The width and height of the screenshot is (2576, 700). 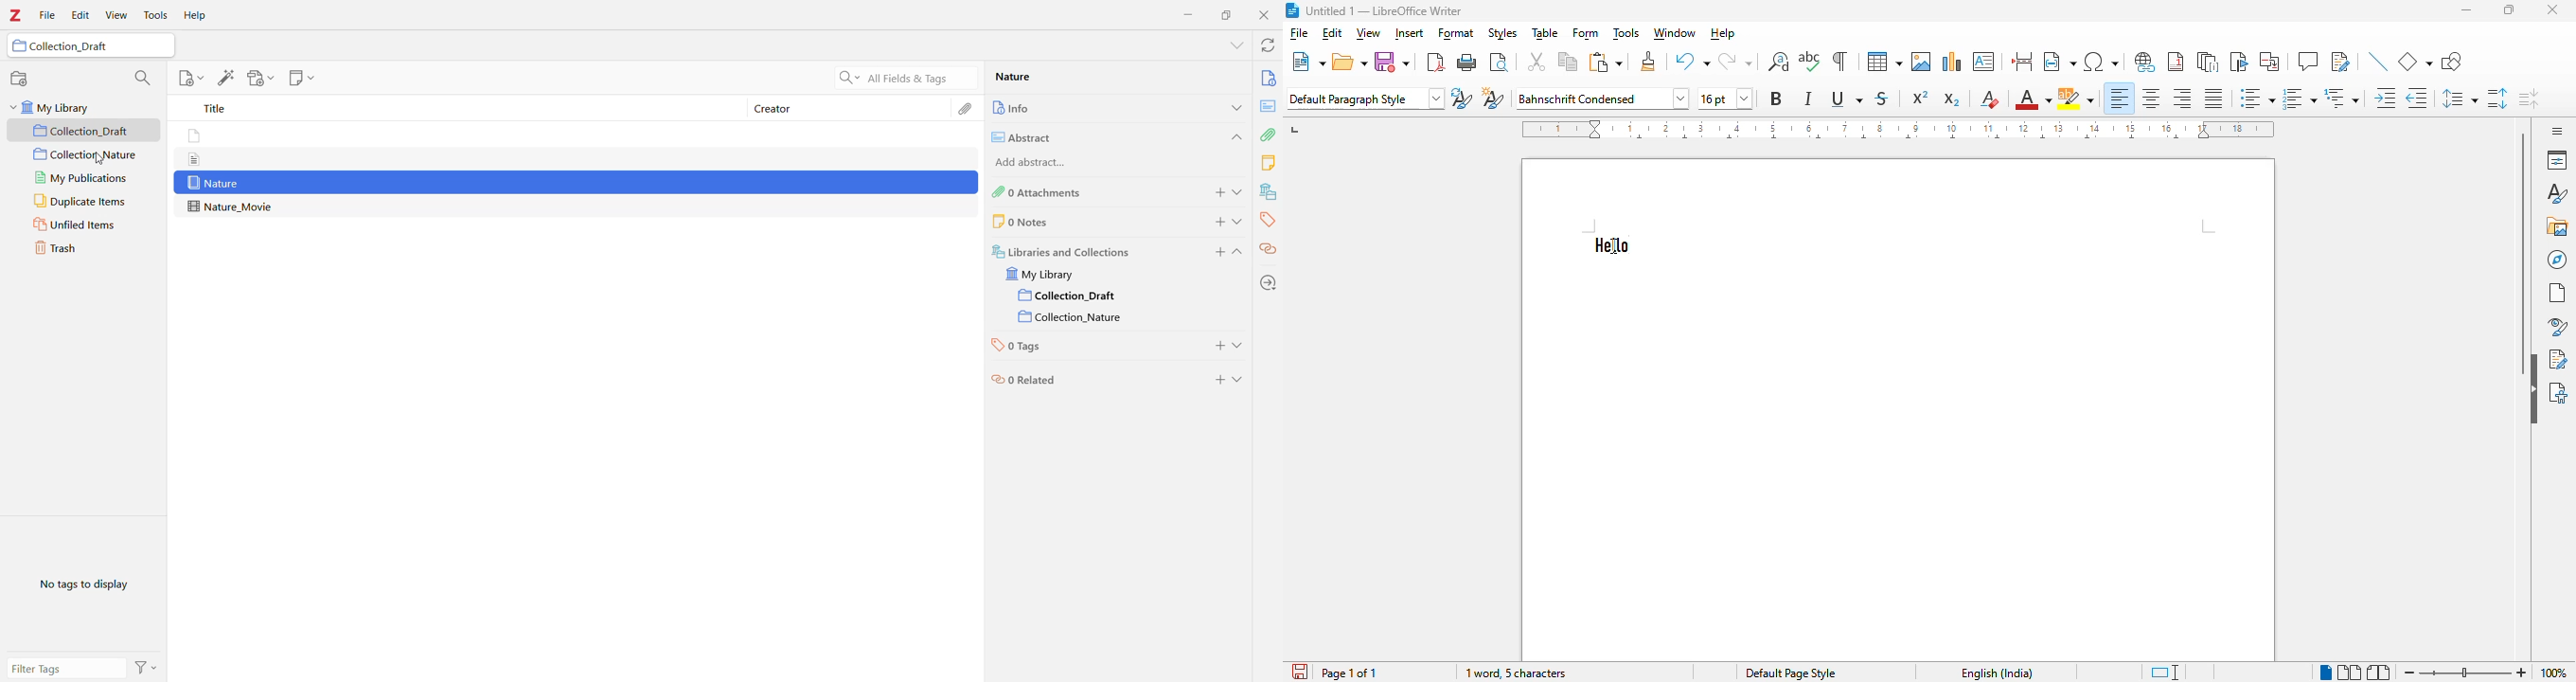 I want to click on New Note, so click(x=301, y=78).